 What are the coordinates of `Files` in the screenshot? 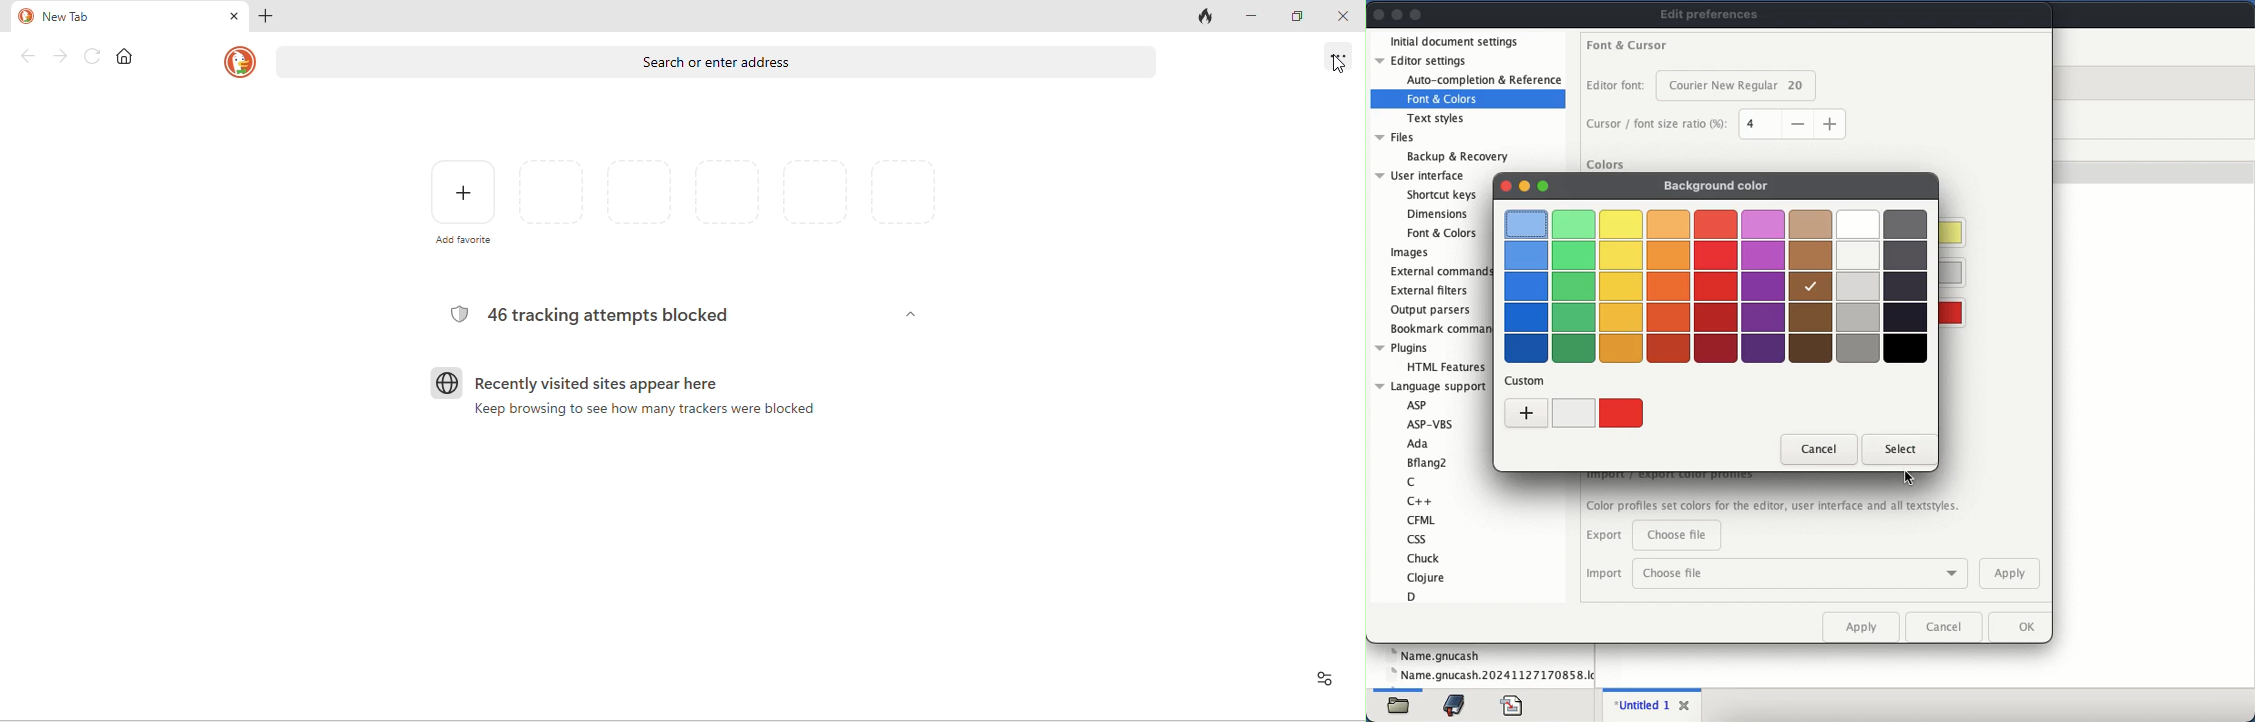 It's located at (1396, 136).